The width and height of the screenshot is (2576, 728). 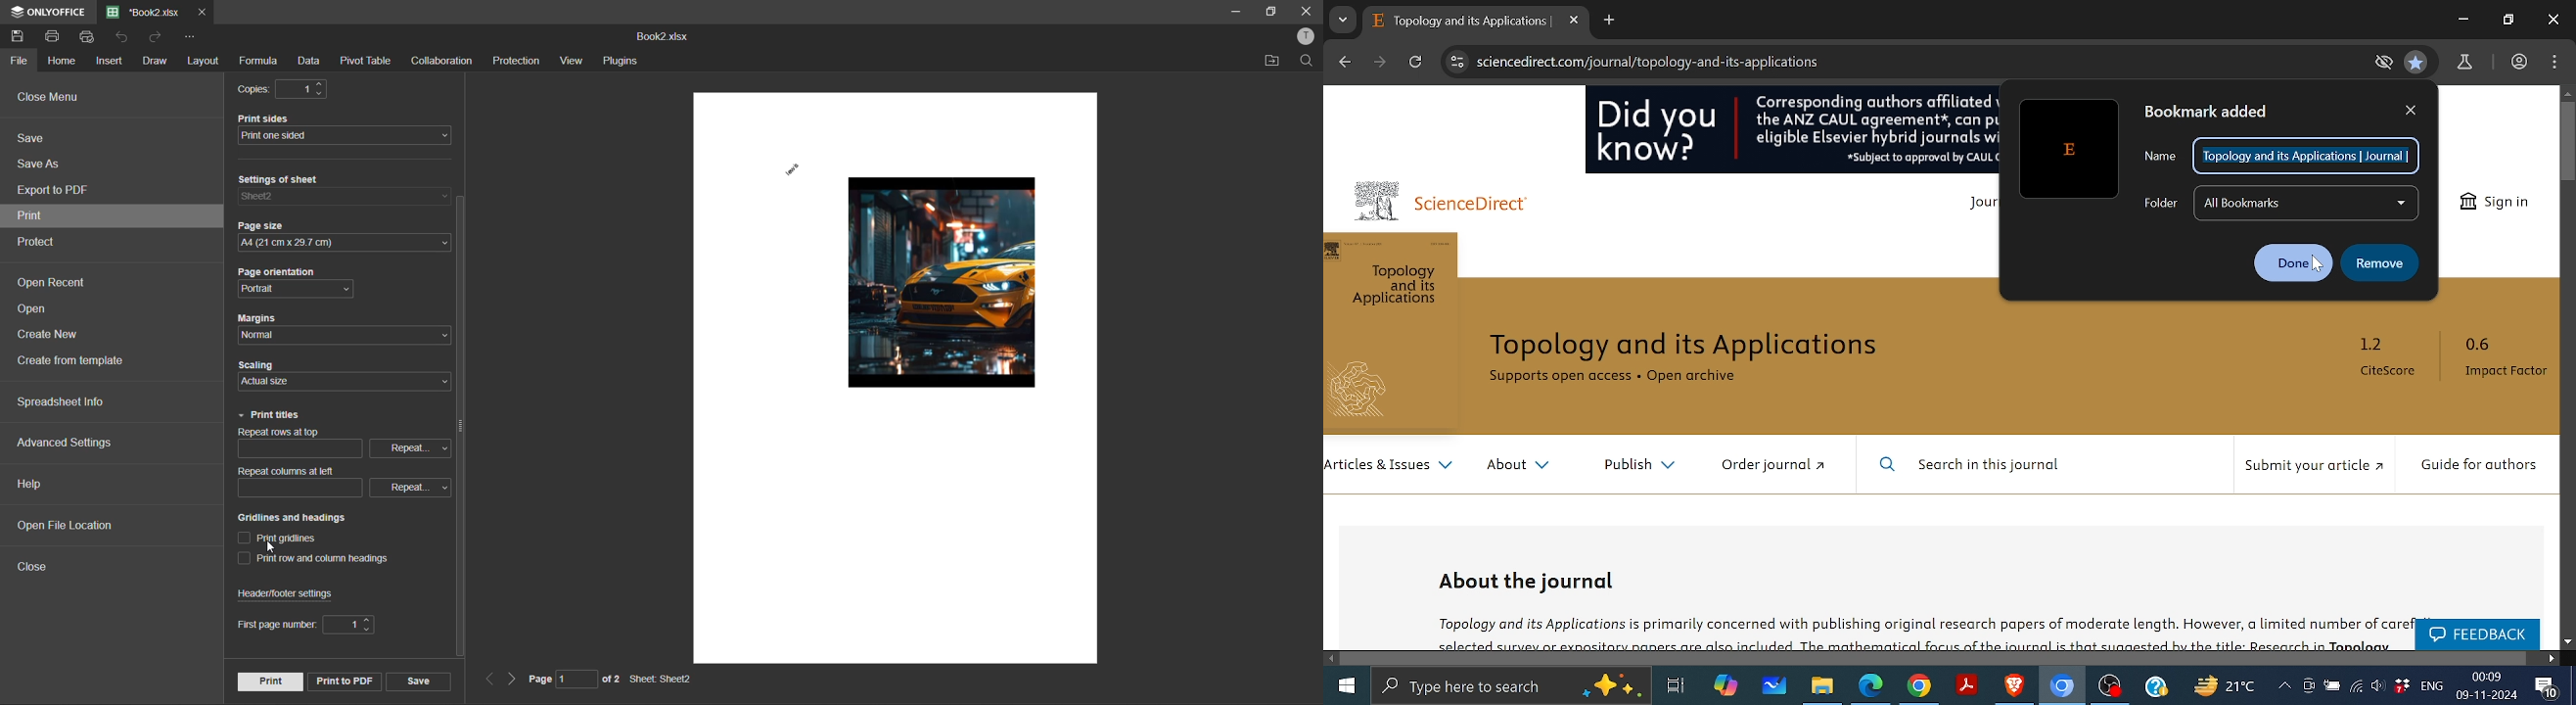 What do you see at coordinates (57, 37) in the screenshot?
I see `print` at bounding box center [57, 37].